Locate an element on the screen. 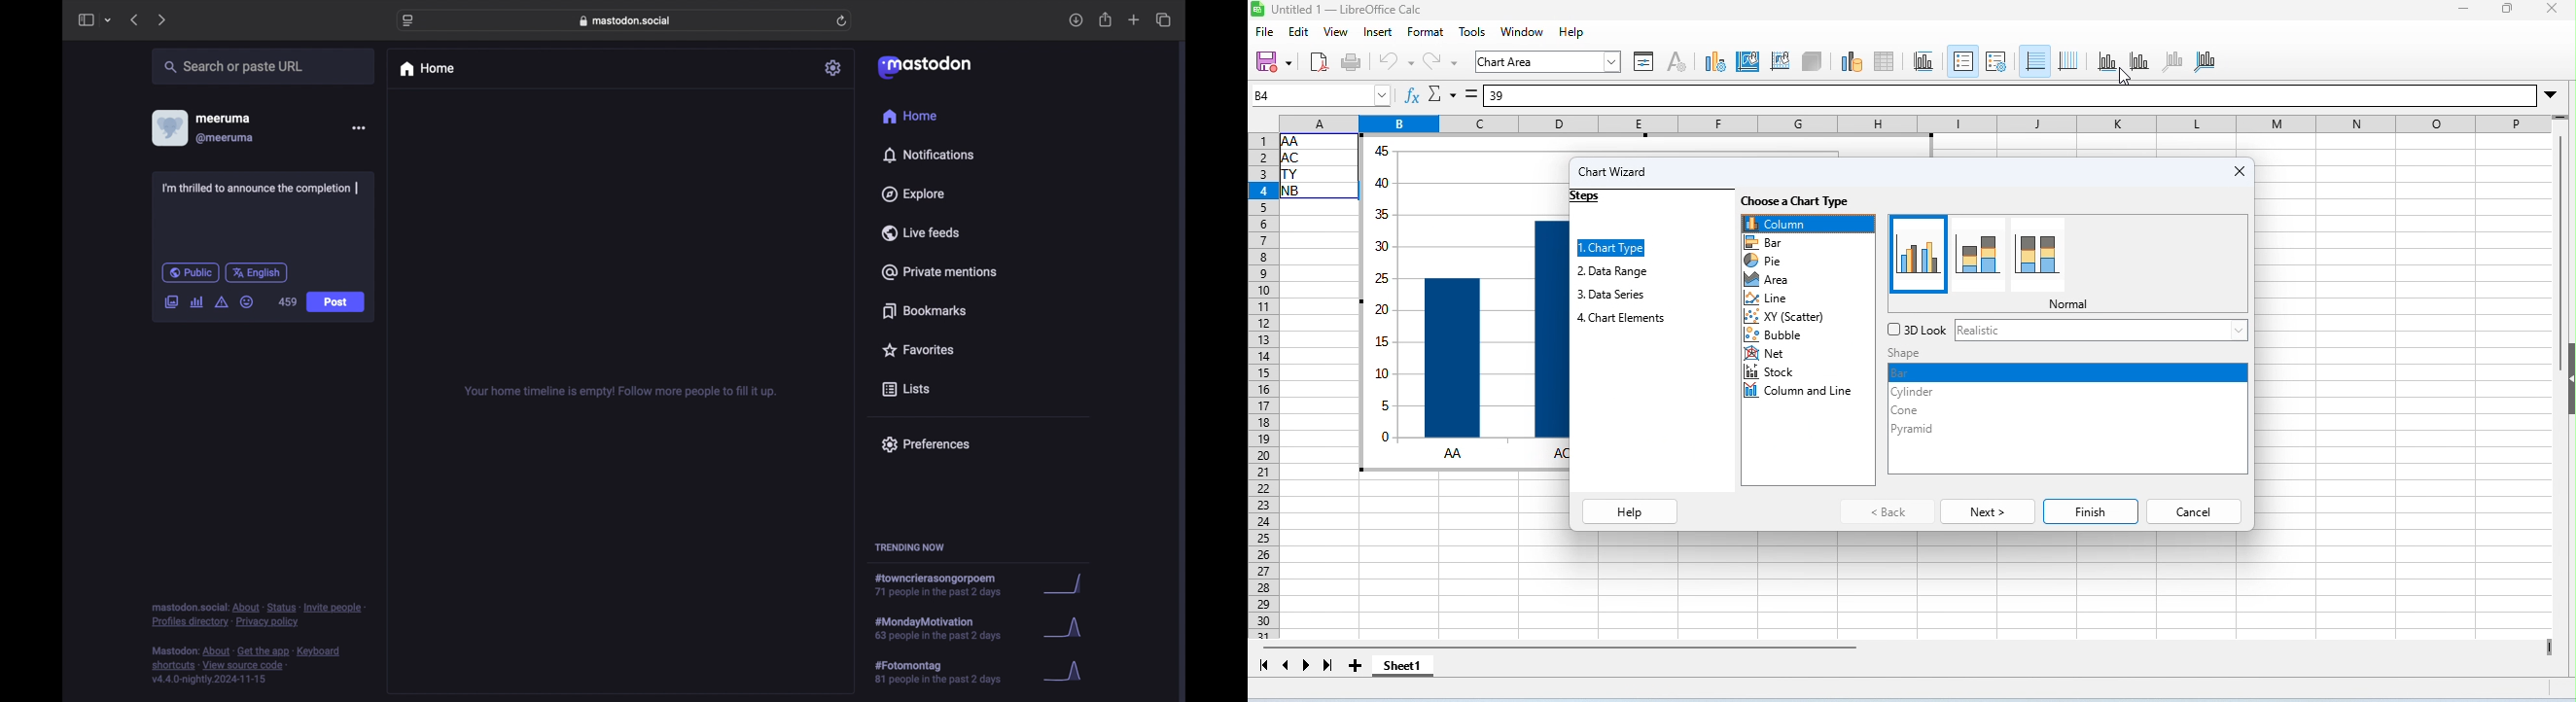  display picture is located at coordinates (168, 128).